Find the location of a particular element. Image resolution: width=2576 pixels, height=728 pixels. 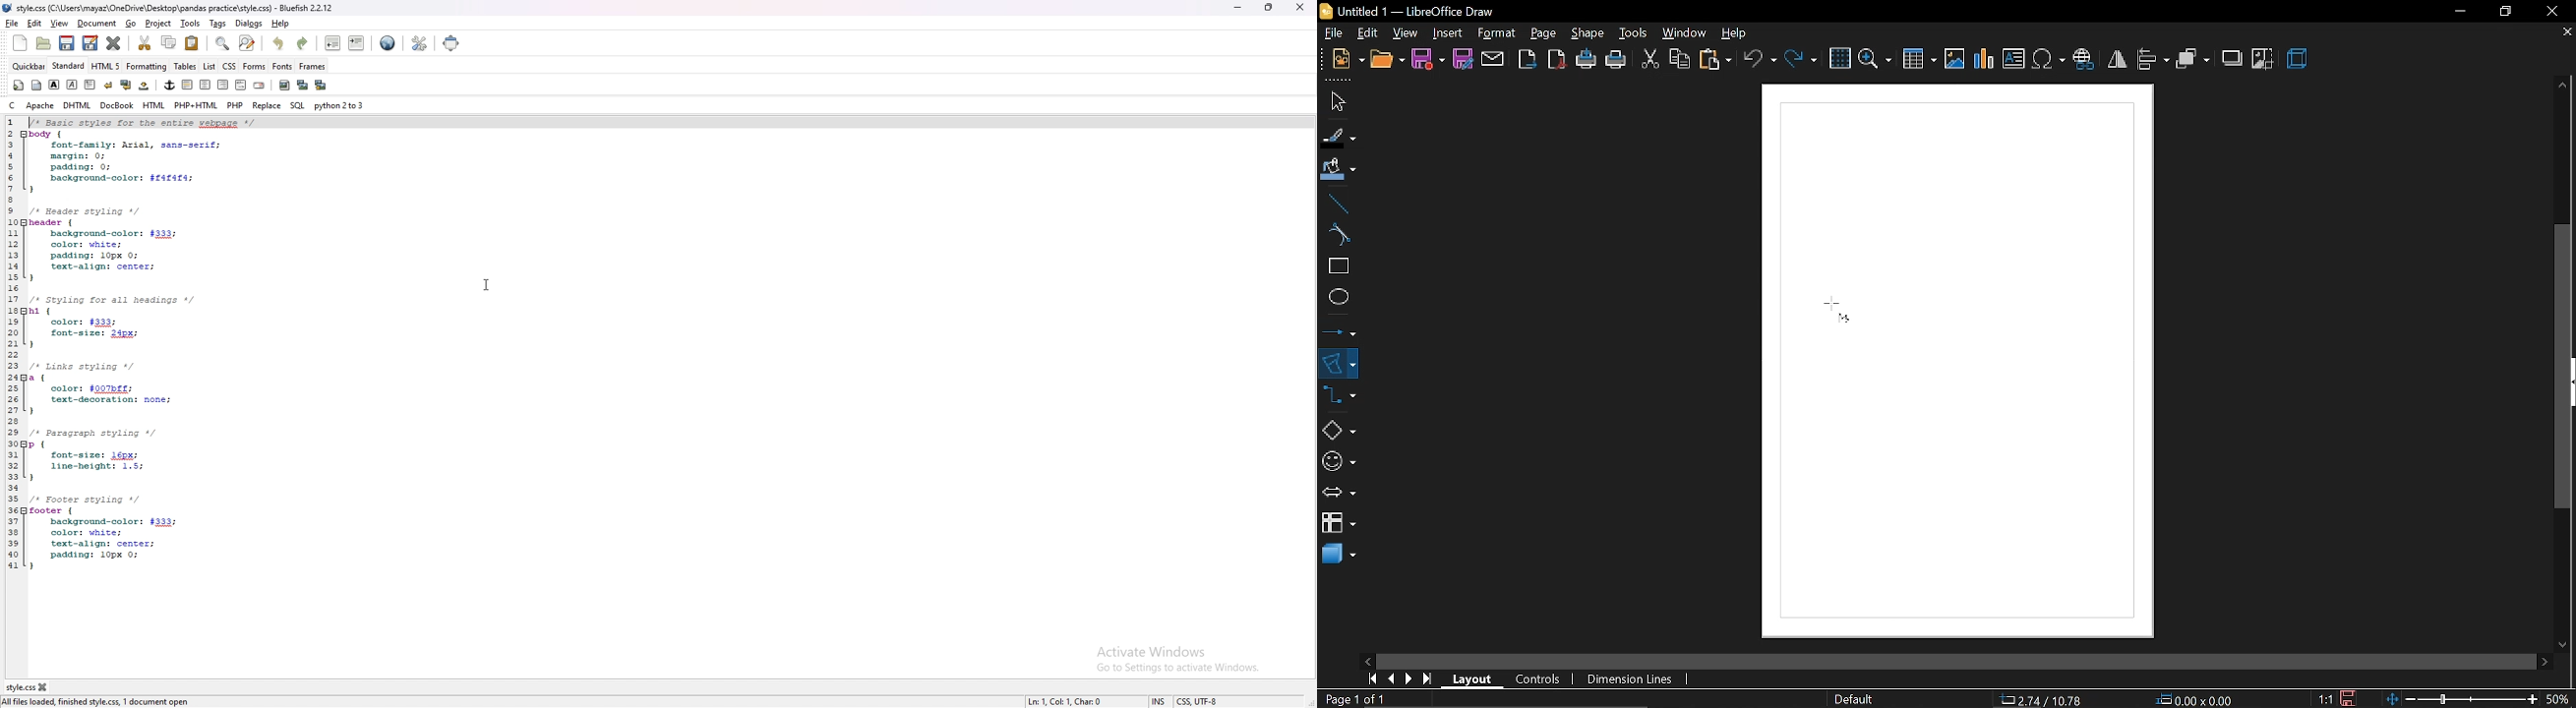

insert thumbnail is located at coordinates (303, 85).